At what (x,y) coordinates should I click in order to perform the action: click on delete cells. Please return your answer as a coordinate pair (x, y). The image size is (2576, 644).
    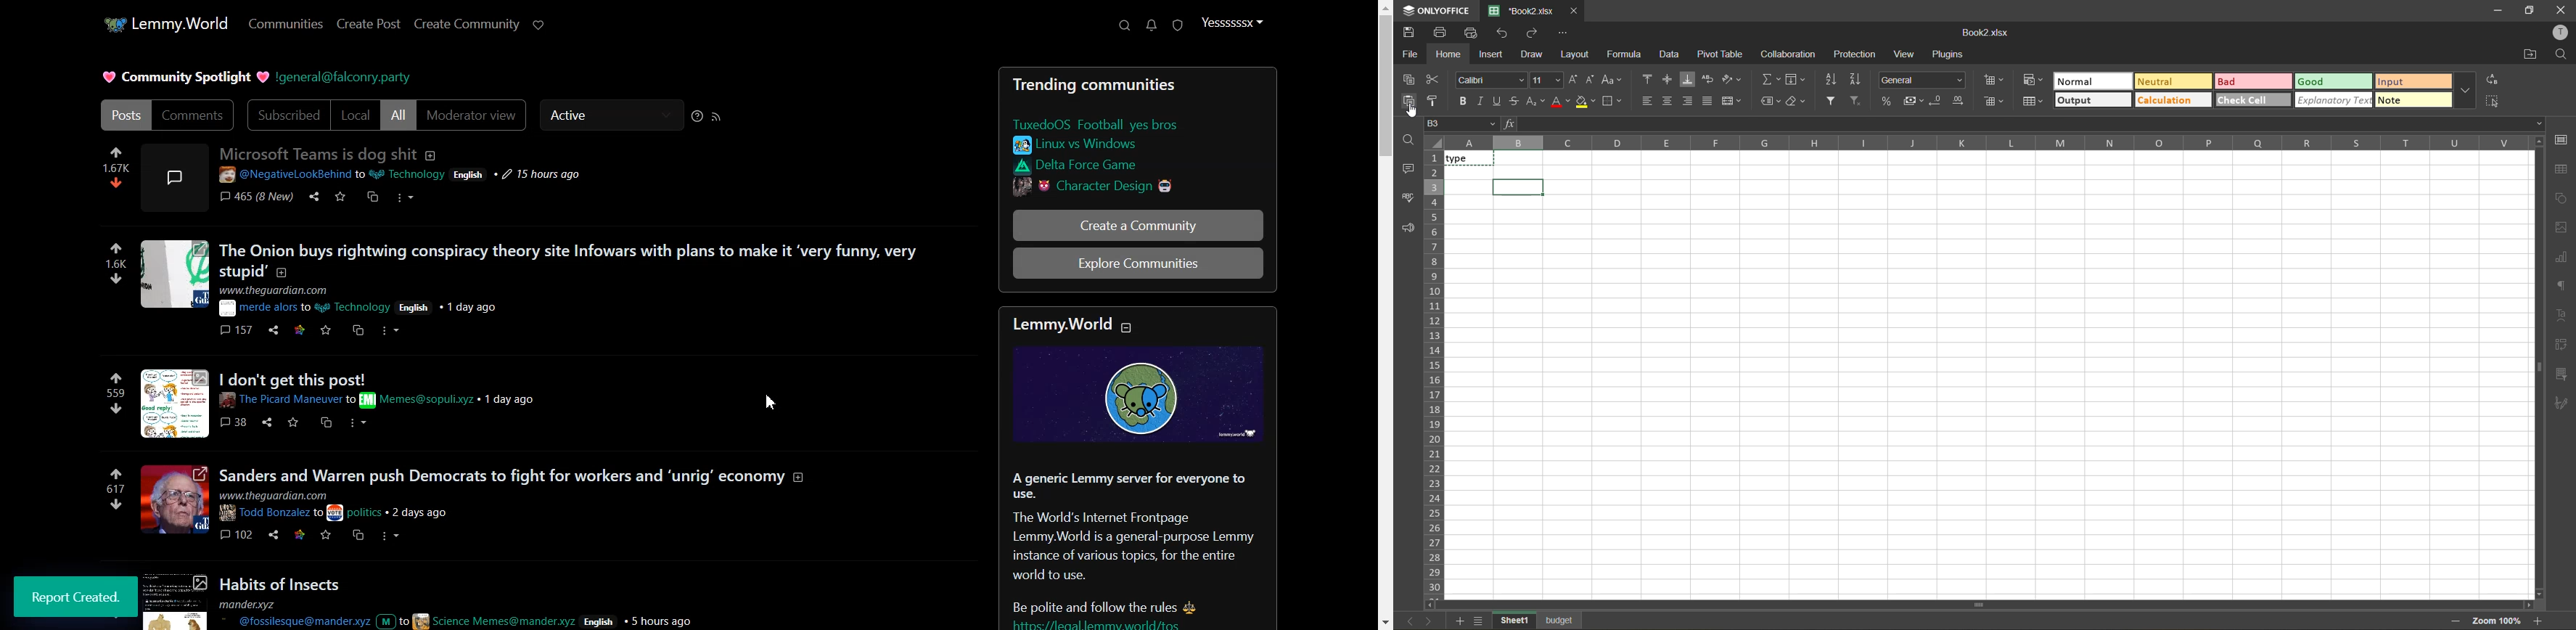
    Looking at the image, I should click on (1996, 102).